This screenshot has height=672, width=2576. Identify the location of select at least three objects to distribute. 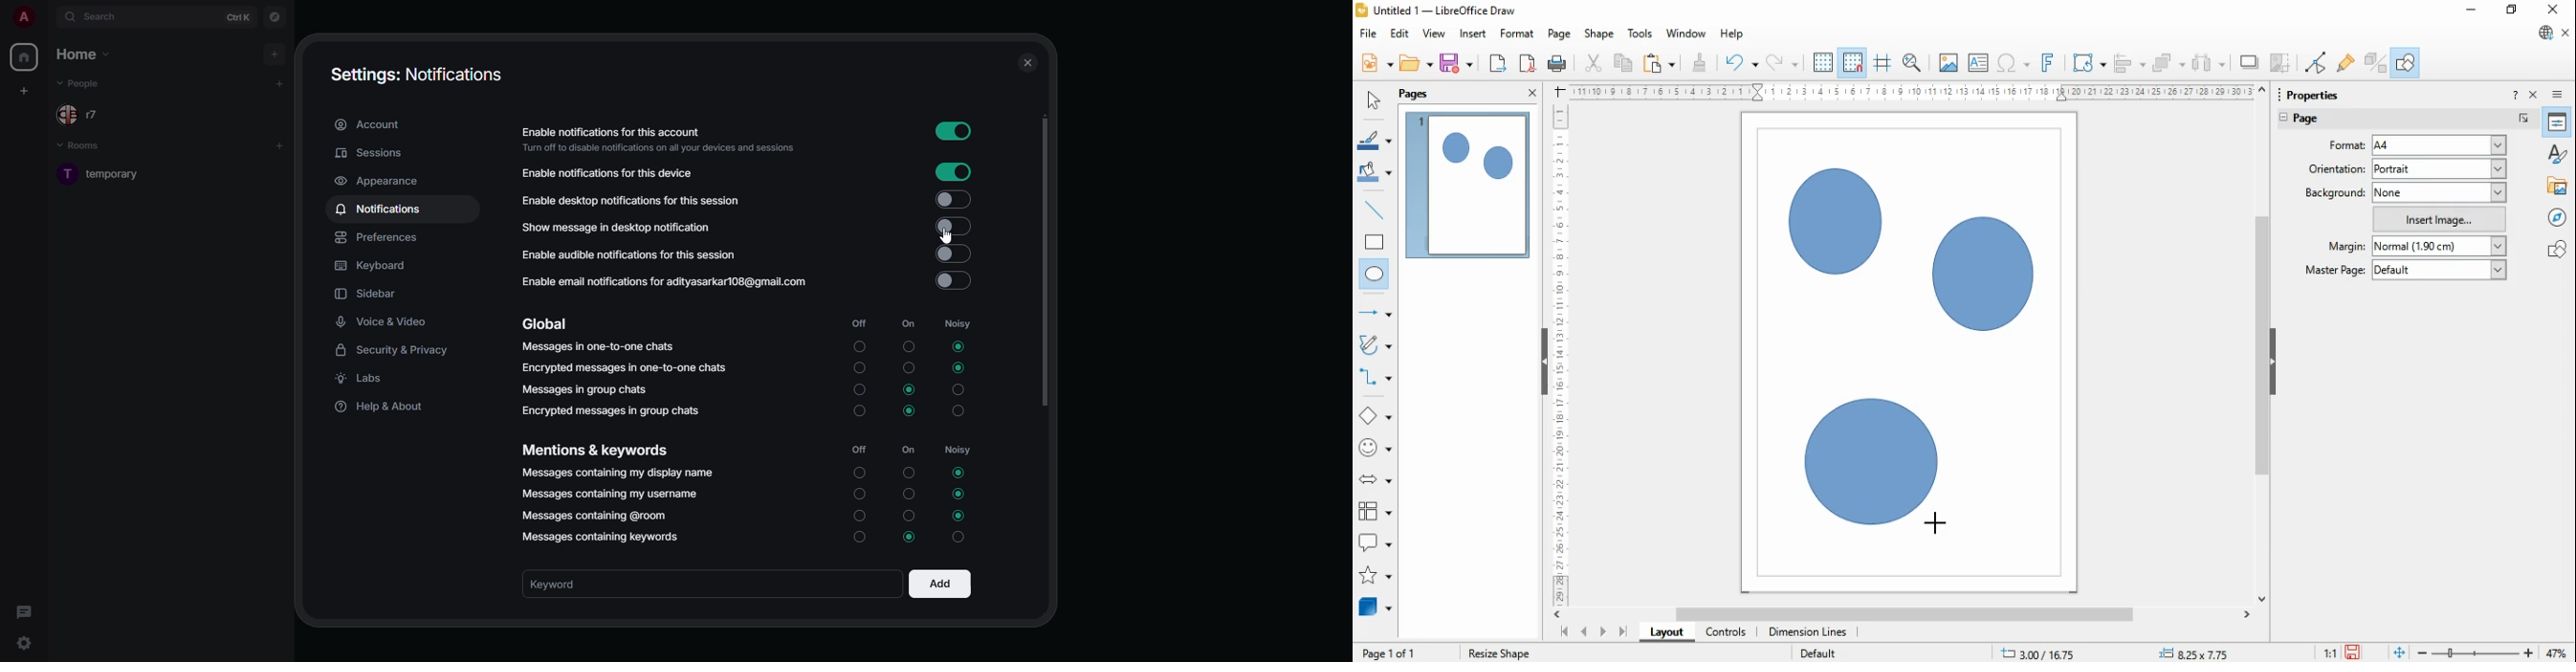
(2209, 64).